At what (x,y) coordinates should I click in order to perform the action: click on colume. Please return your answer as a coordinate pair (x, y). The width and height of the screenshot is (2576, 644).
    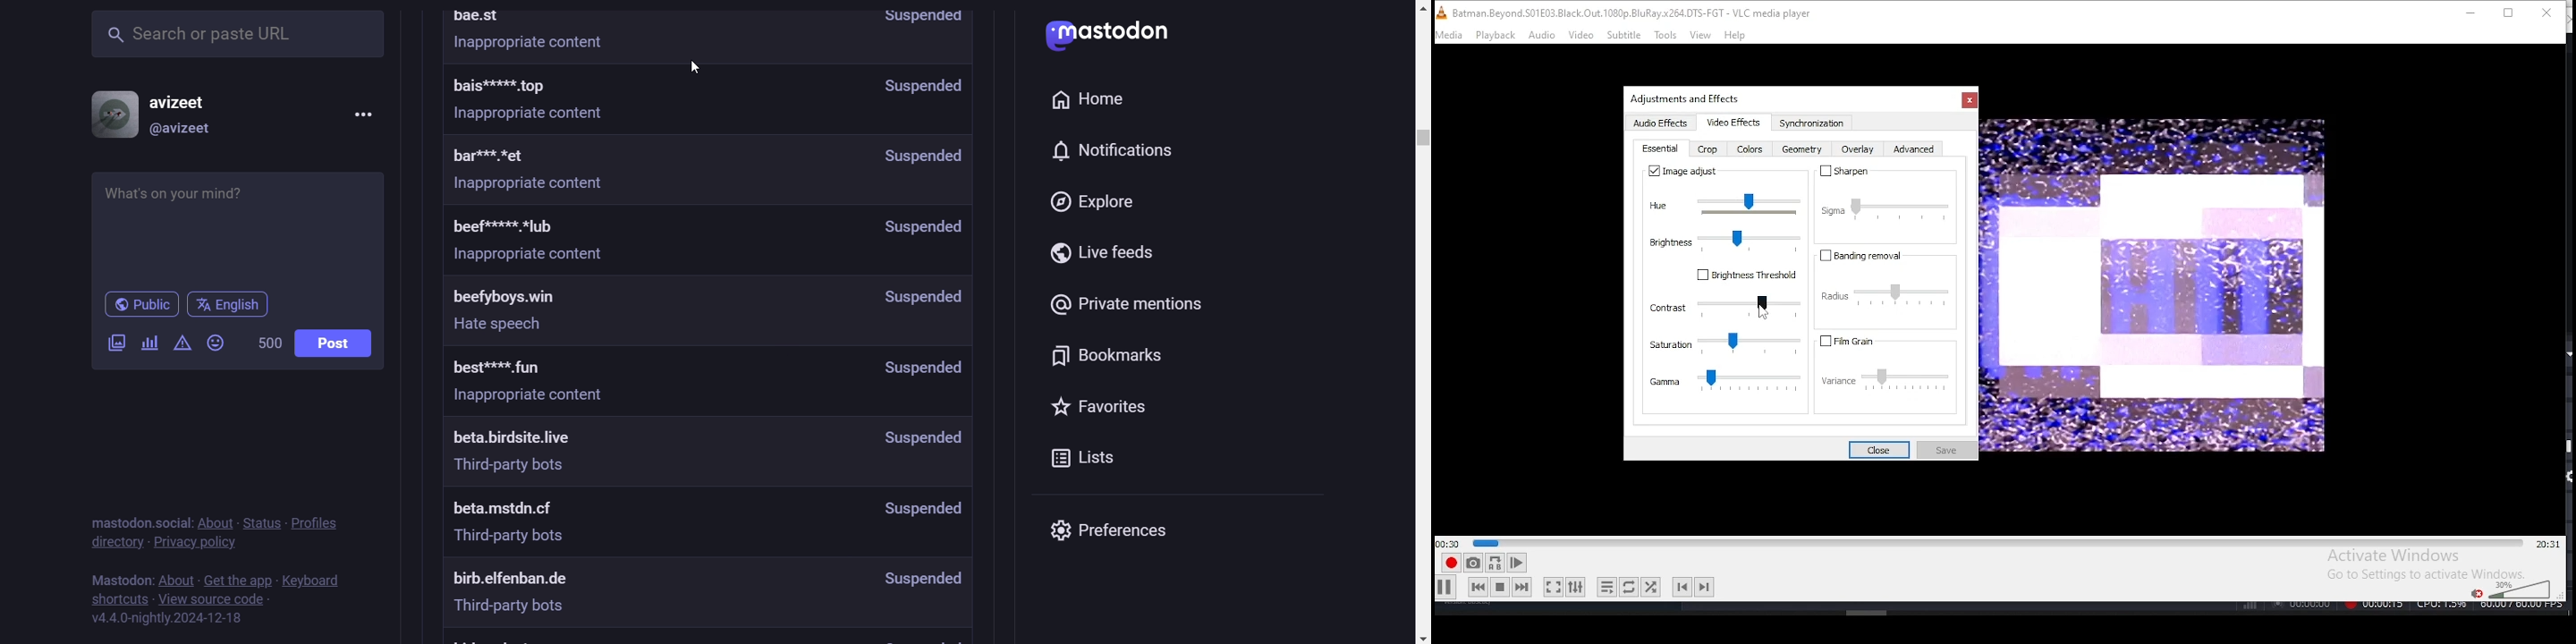
    Looking at the image, I should click on (2519, 589).